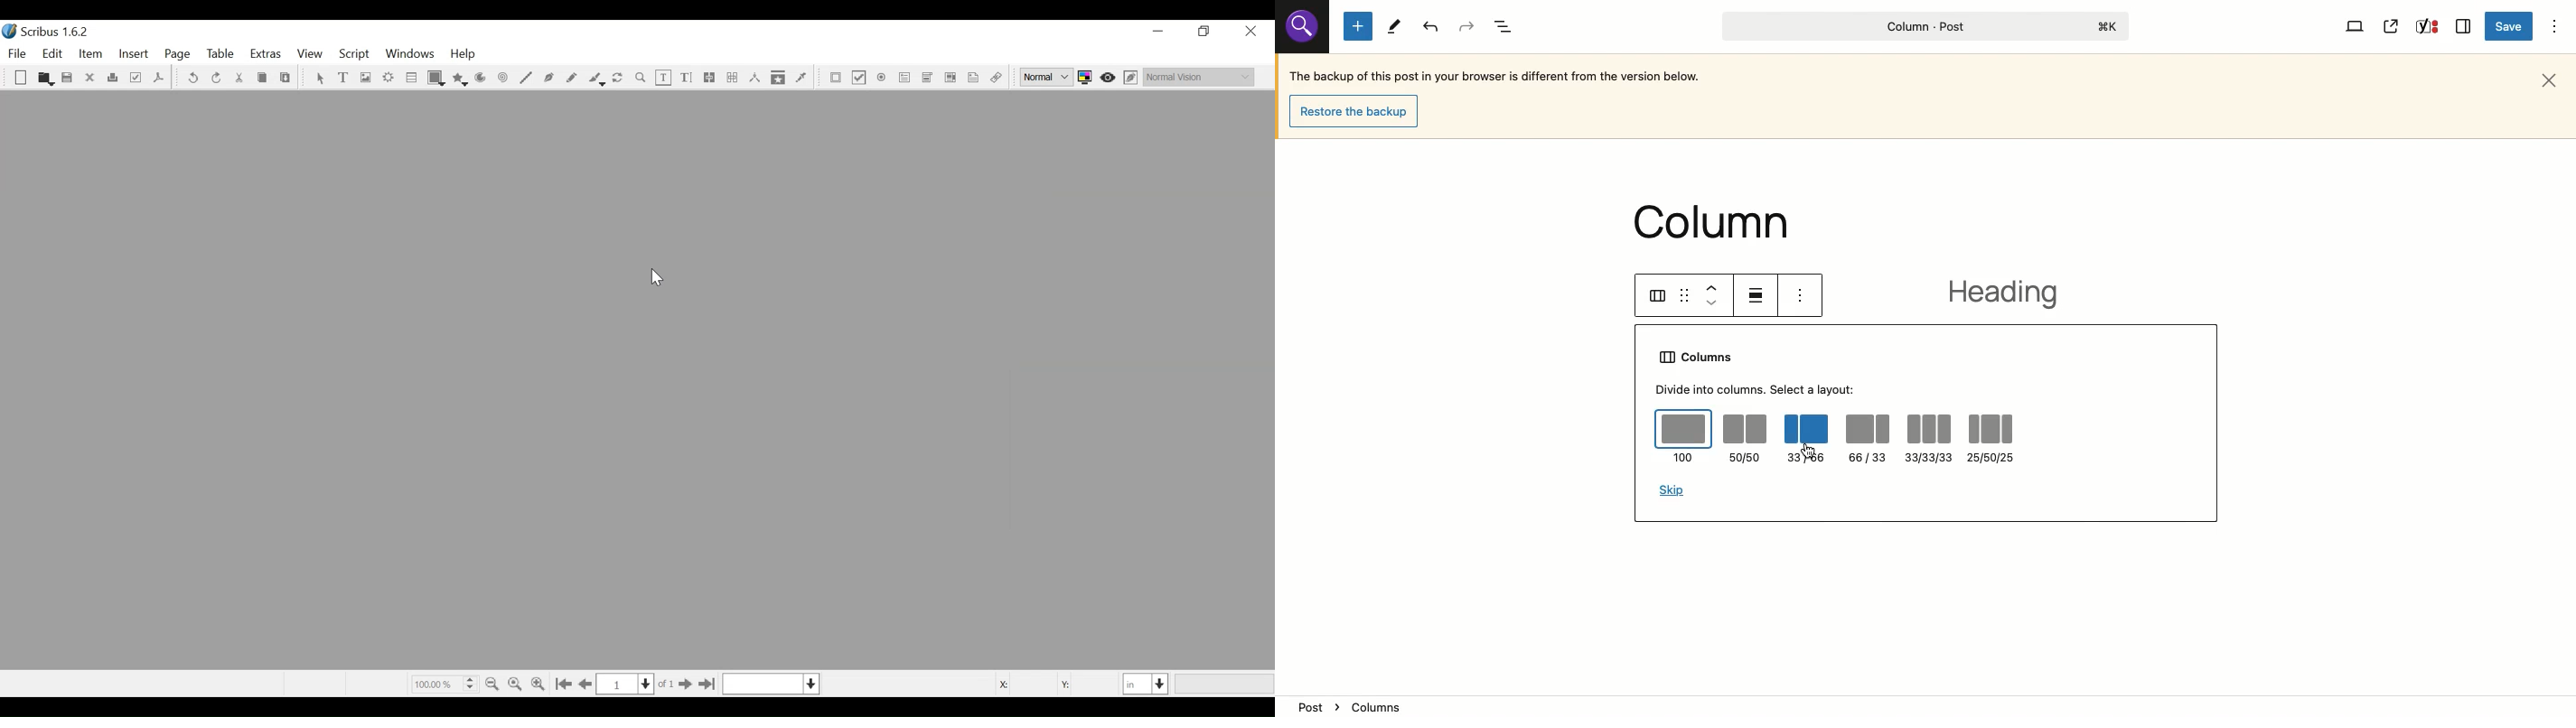 The image size is (2576, 728). What do you see at coordinates (320, 79) in the screenshot?
I see `Select` at bounding box center [320, 79].